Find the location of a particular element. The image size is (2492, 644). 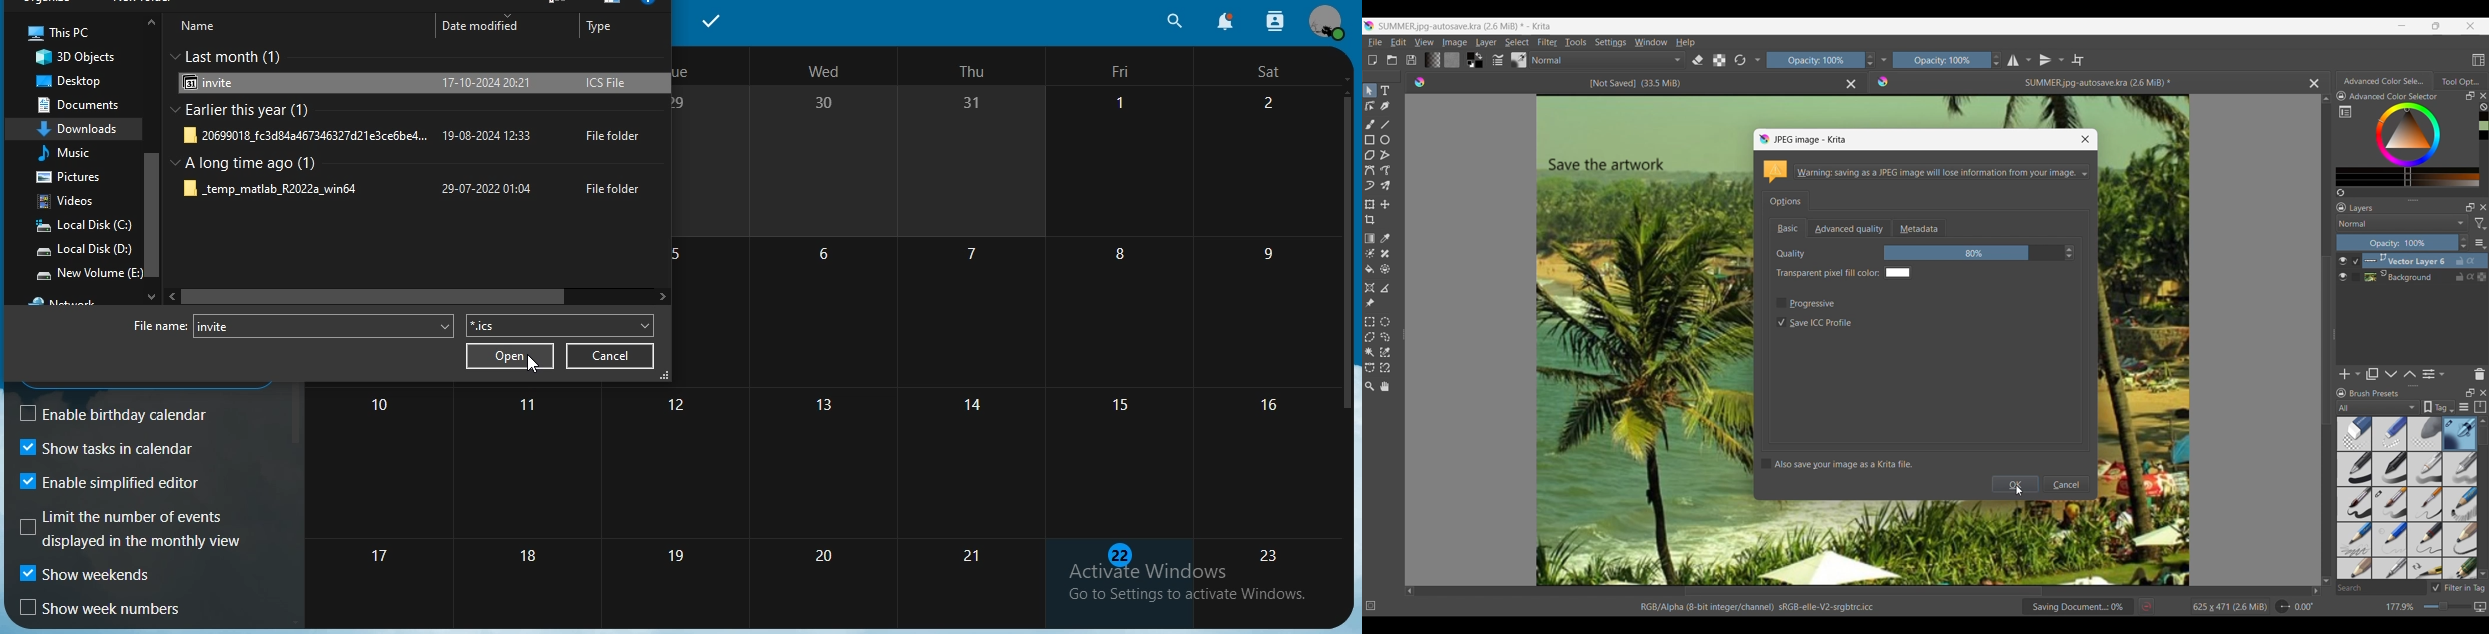

Cancel saving is located at coordinates (2146, 606).